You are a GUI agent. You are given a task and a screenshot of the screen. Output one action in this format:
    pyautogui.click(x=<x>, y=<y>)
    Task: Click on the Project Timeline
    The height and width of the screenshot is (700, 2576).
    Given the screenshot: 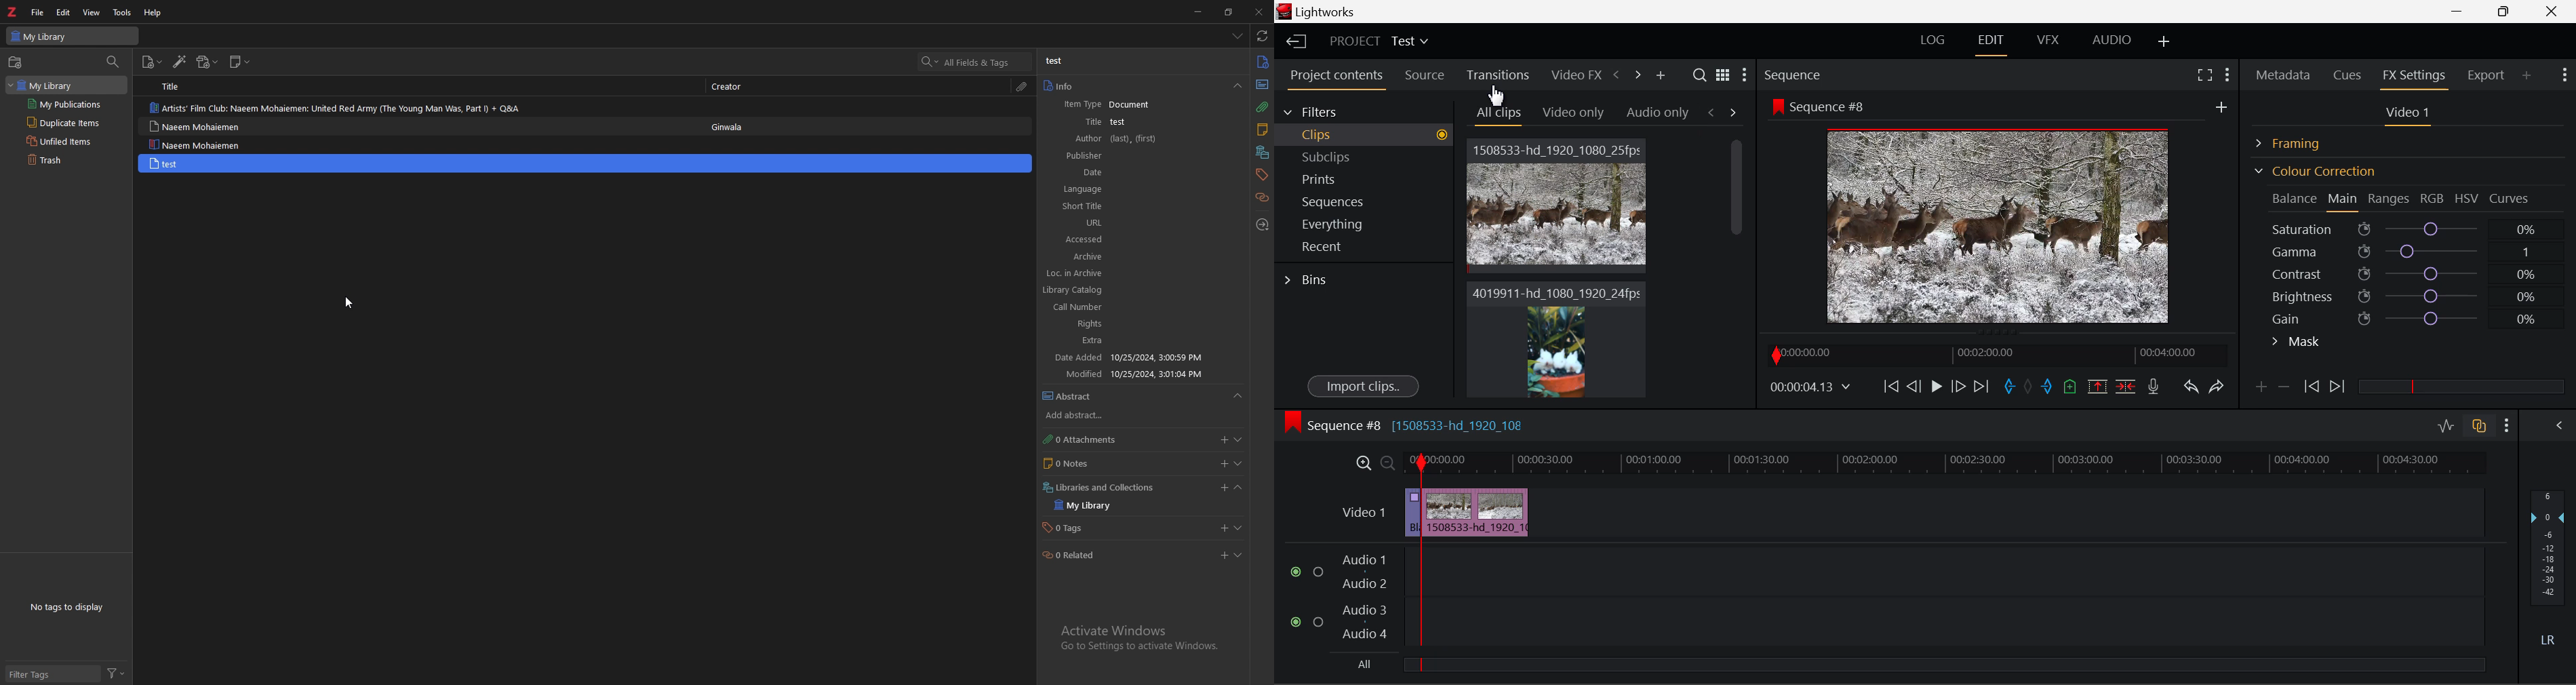 What is the action you would take?
    pyautogui.click(x=1945, y=464)
    